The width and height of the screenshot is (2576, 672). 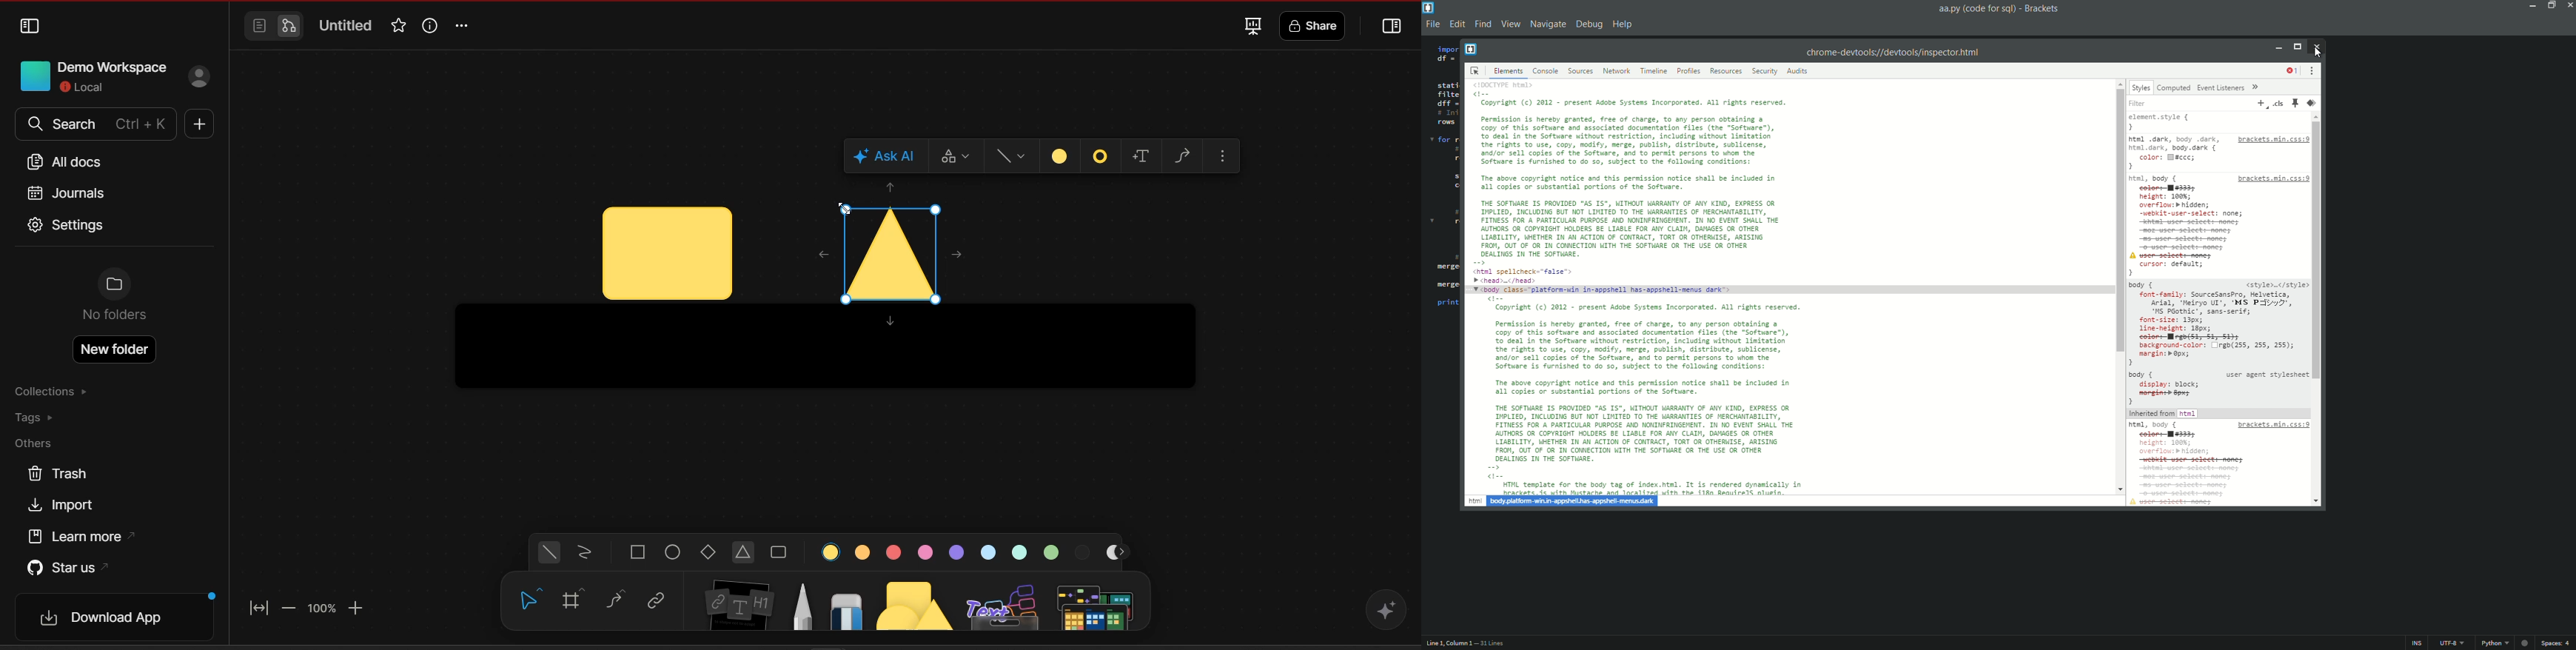 I want to click on move right, so click(x=959, y=255).